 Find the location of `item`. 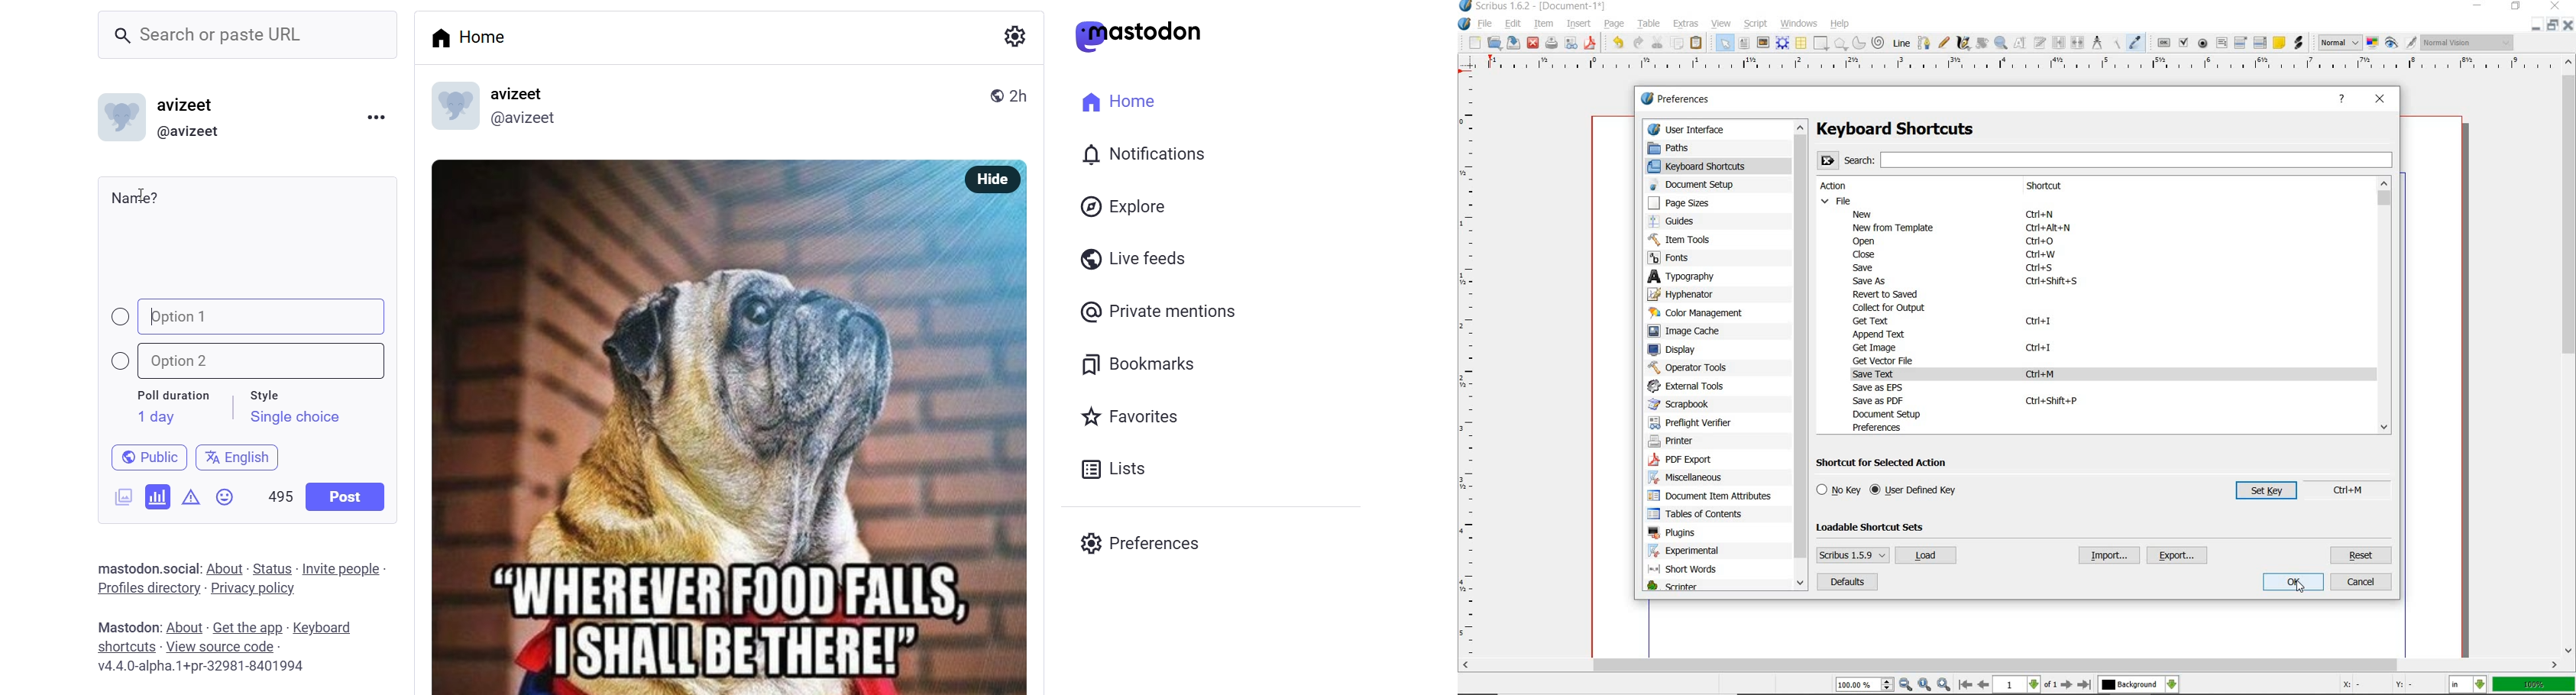

item is located at coordinates (1542, 23).